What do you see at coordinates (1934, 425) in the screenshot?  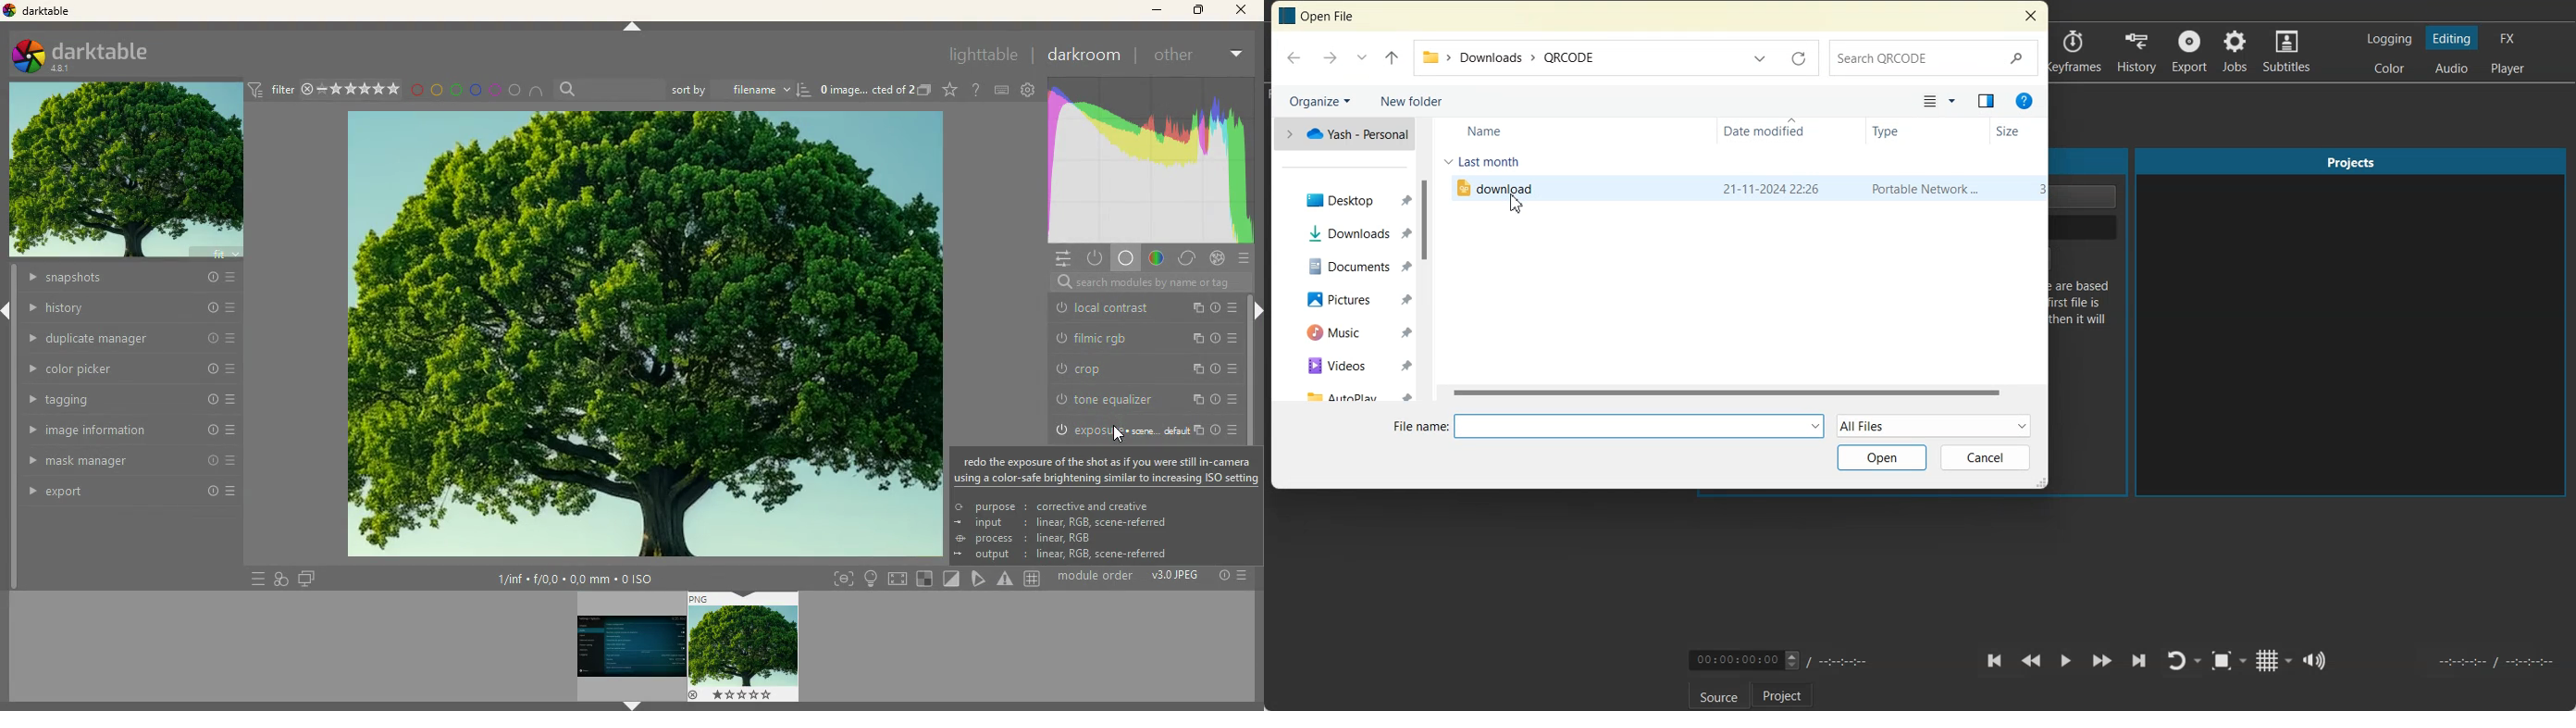 I see `All Files` at bounding box center [1934, 425].